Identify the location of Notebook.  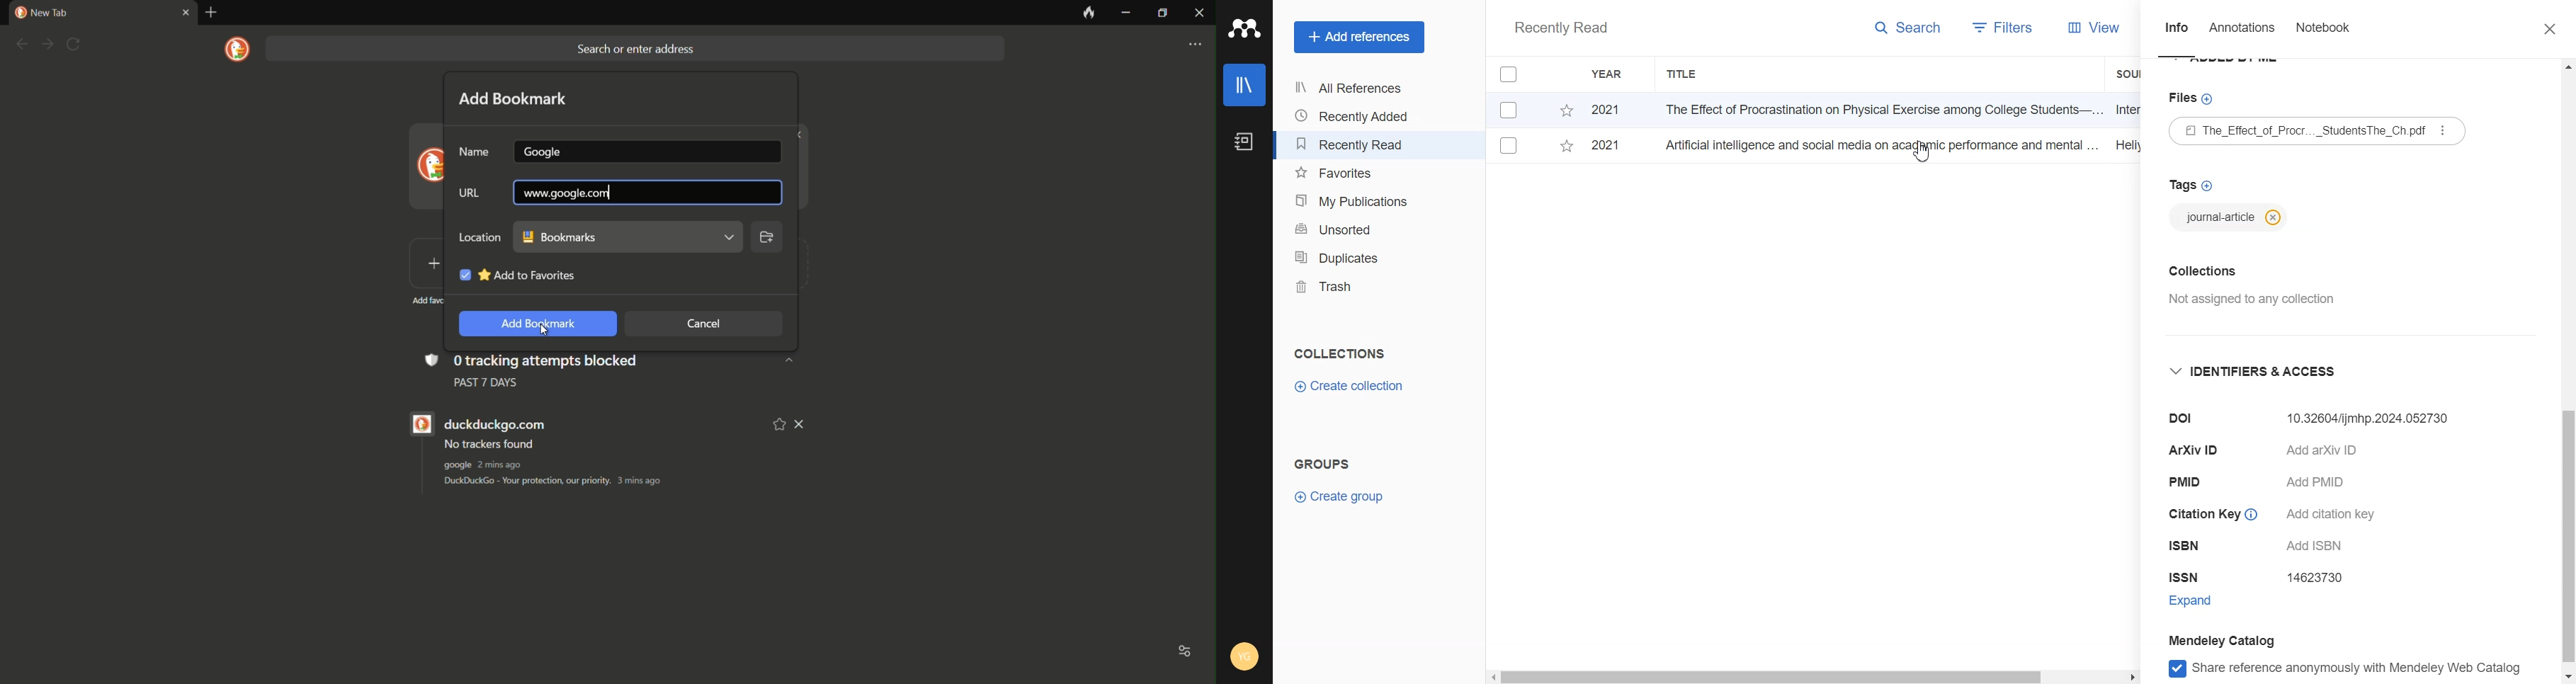
(2322, 30).